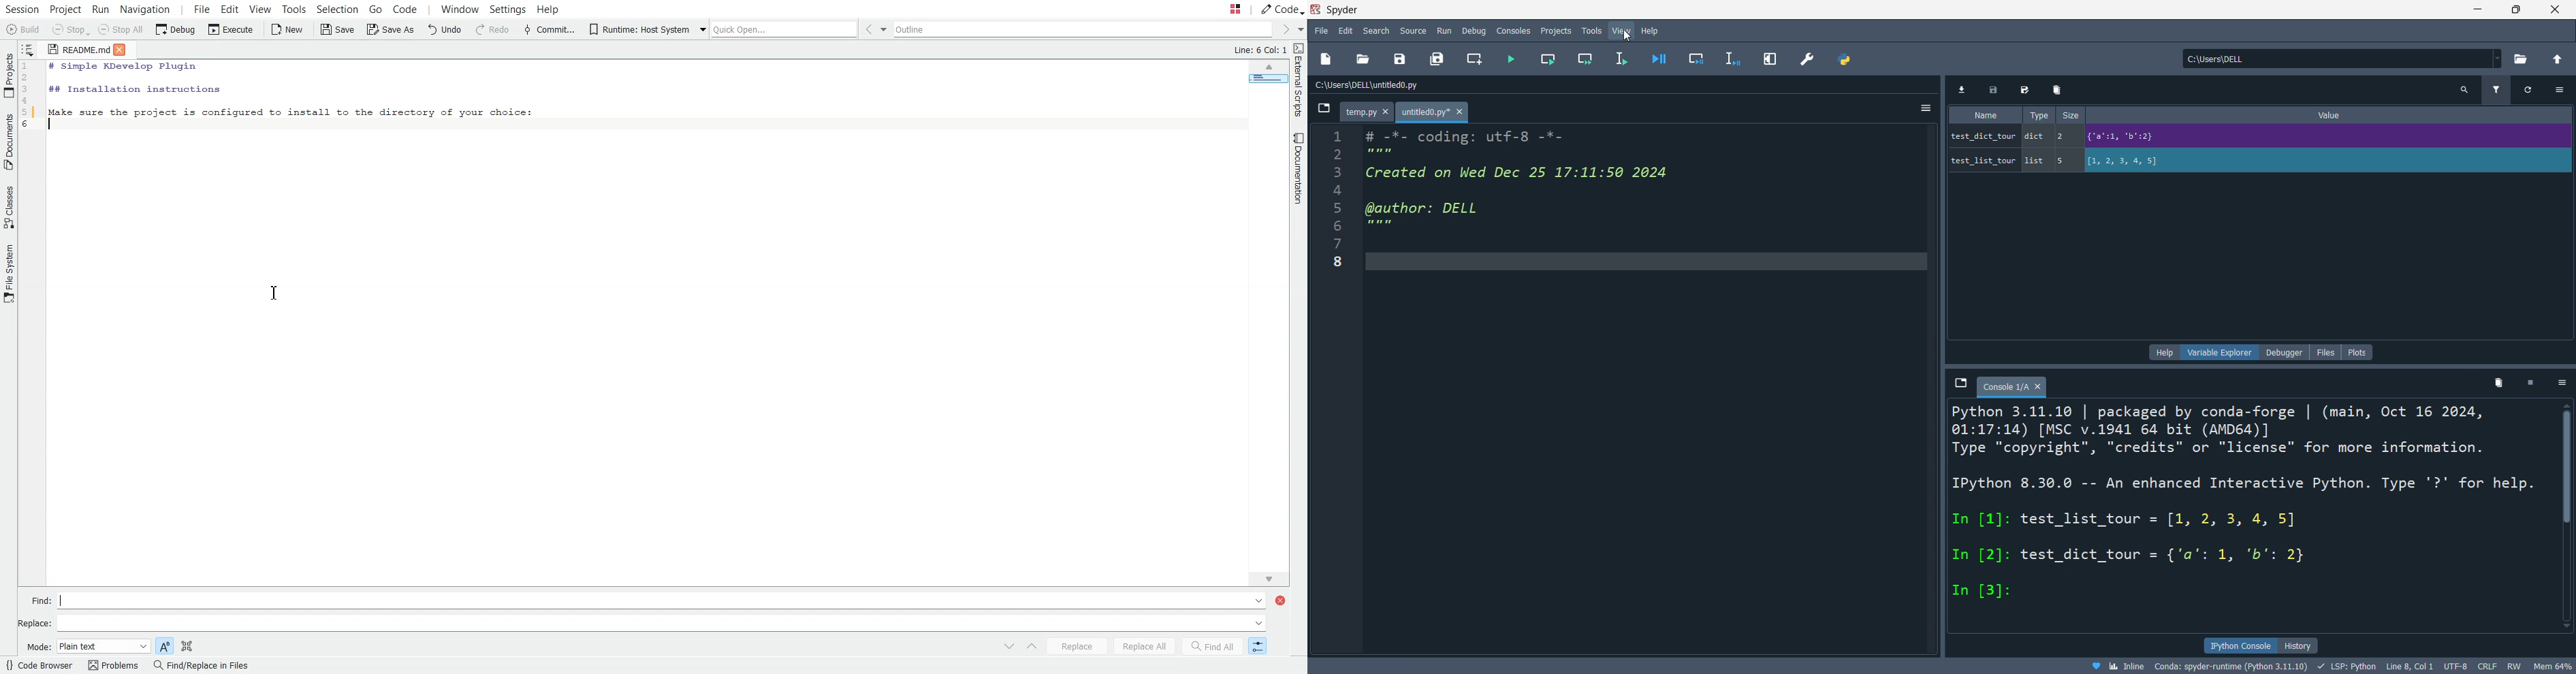 The height and width of the screenshot is (700, 2576). I want to click on memory usage, so click(2553, 666).